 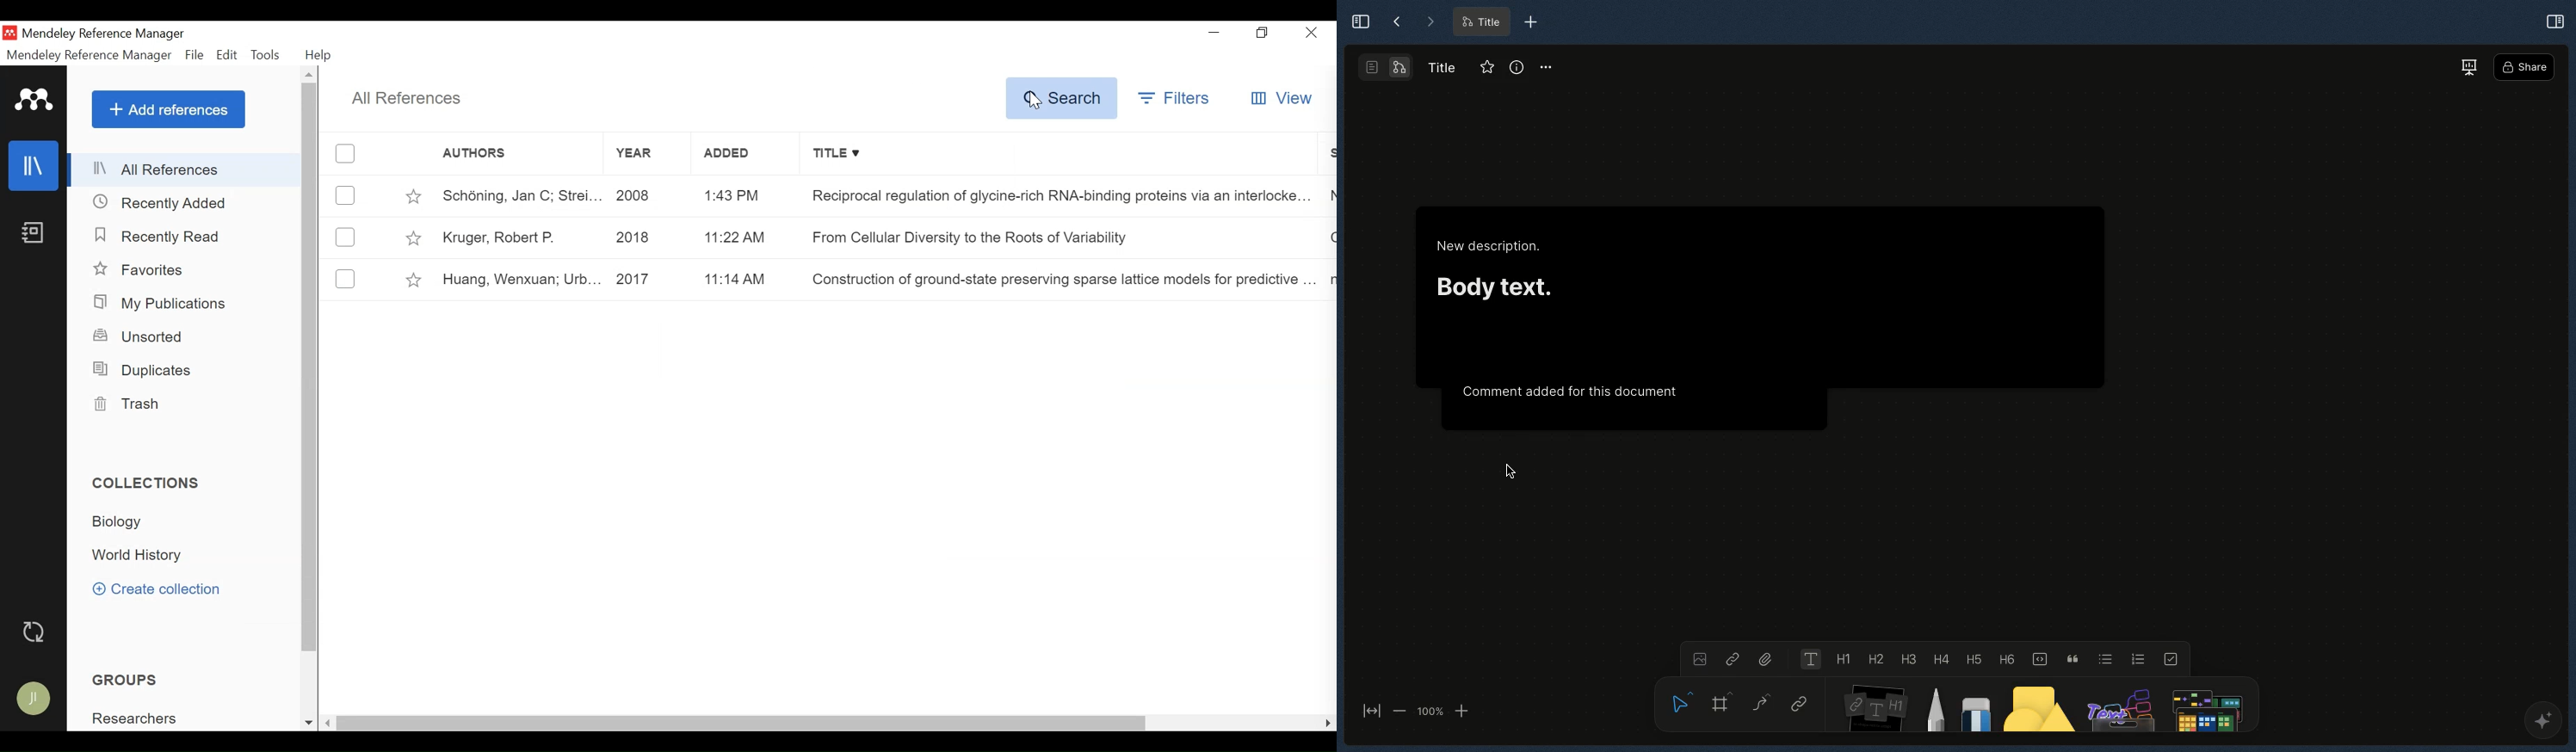 What do you see at coordinates (1176, 100) in the screenshot?
I see `Filter` at bounding box center [1176, 100].